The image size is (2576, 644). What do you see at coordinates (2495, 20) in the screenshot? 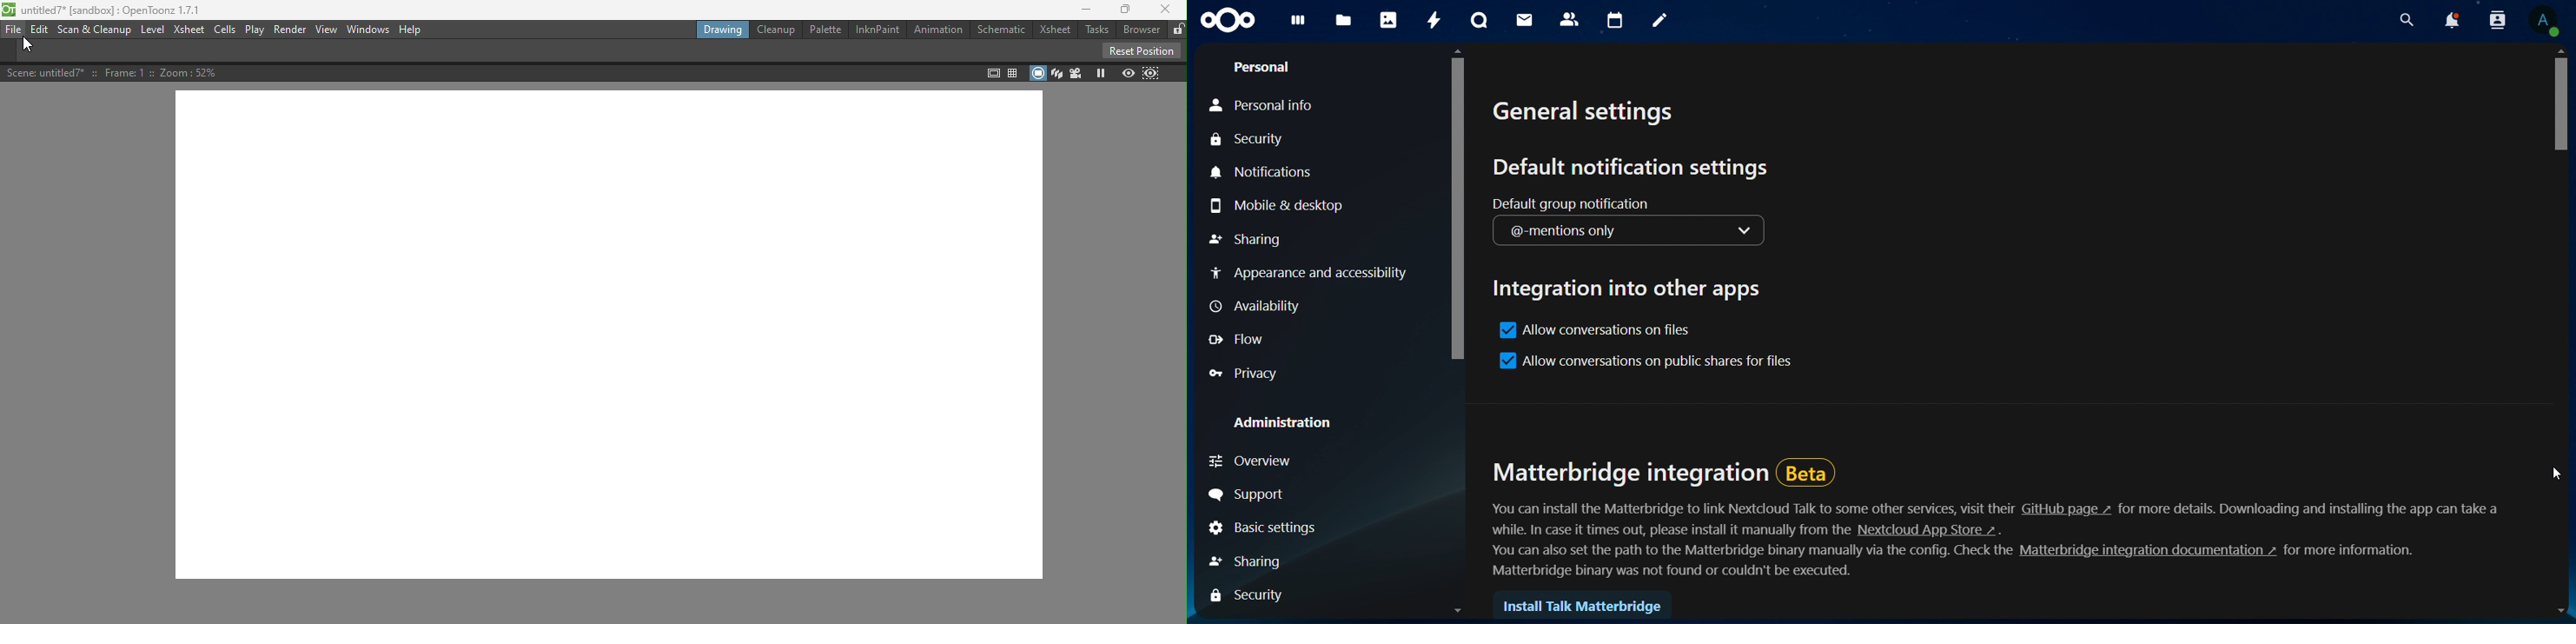
I see `search contacts` at bounding box center [2495, 20].